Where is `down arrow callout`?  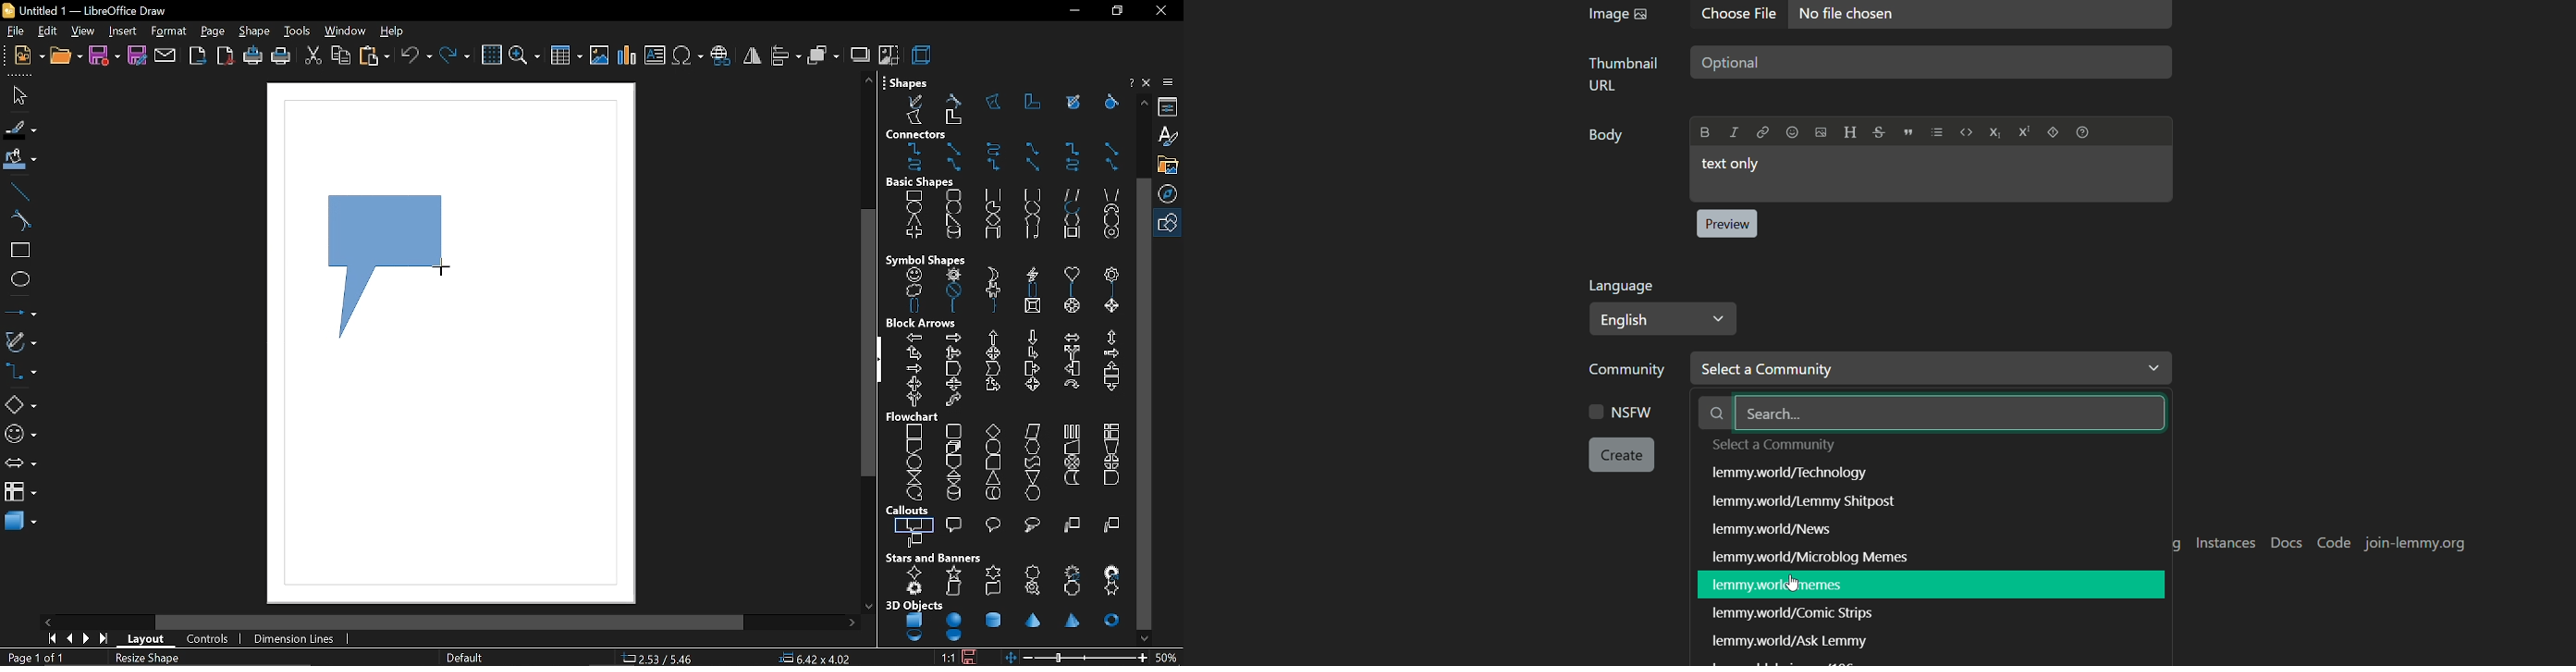
down arrow callout is located at coordinates (1110, 386).